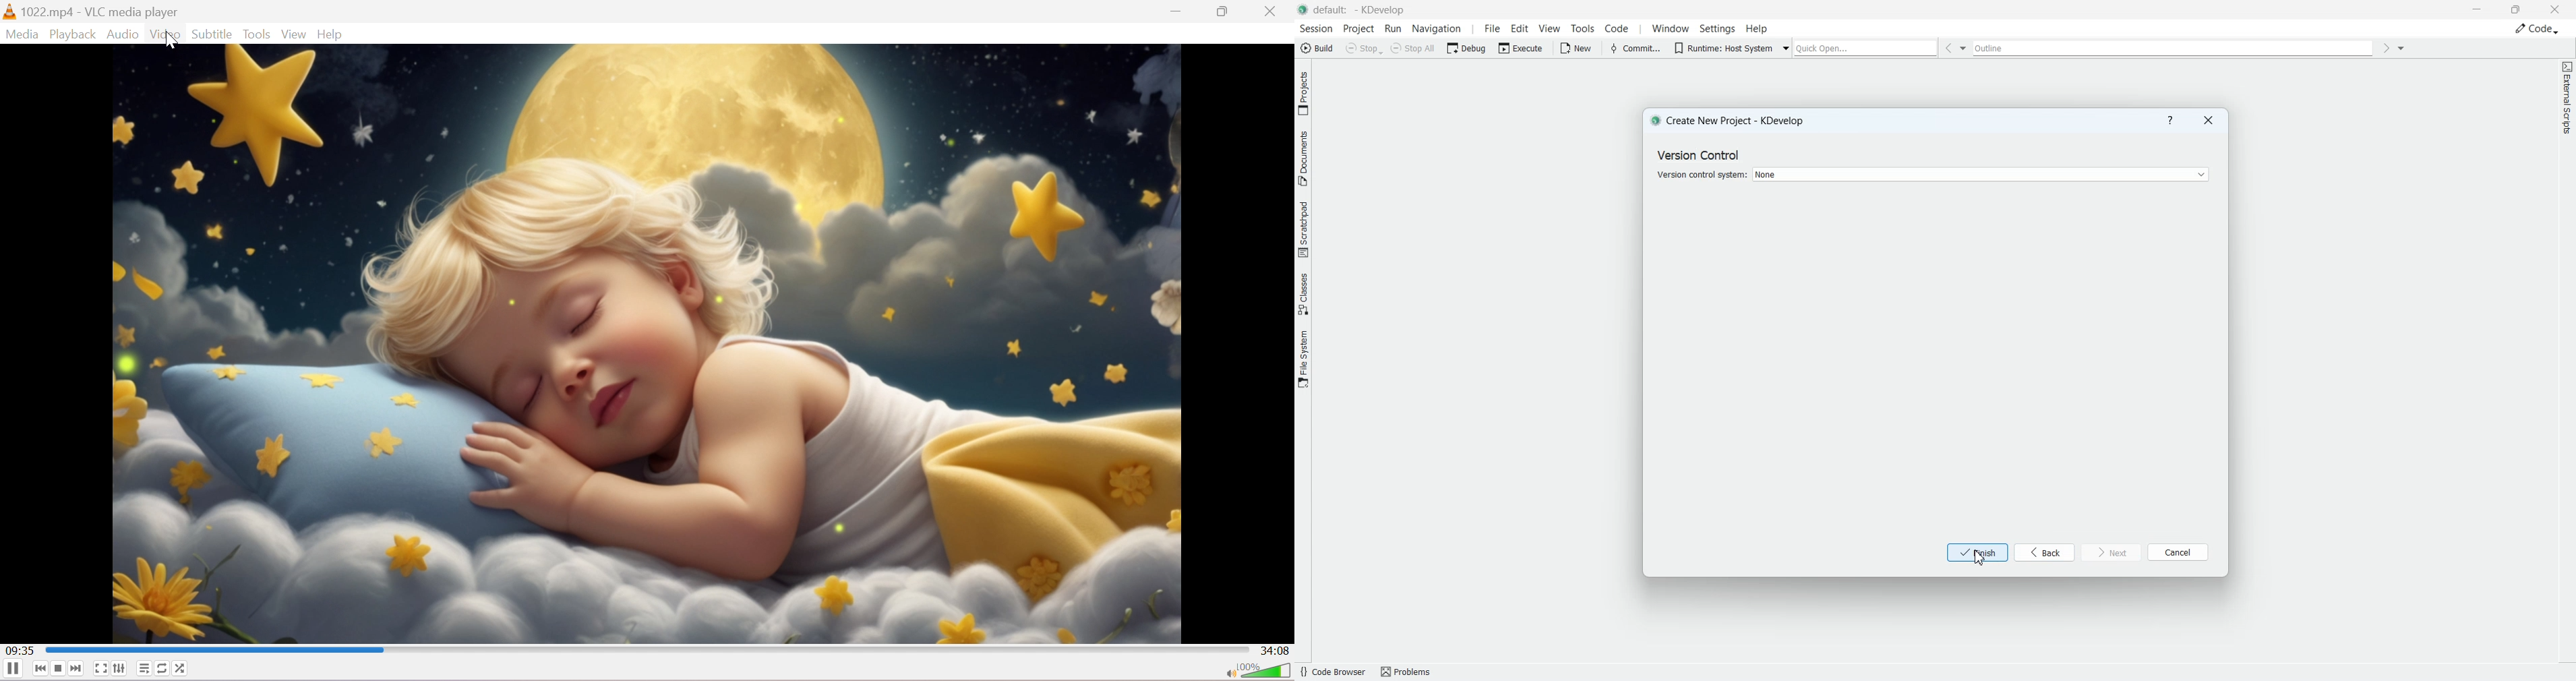  Describe the element at coordinates (2402, 47) in the screenshot. I see `Drop down box` at that location.